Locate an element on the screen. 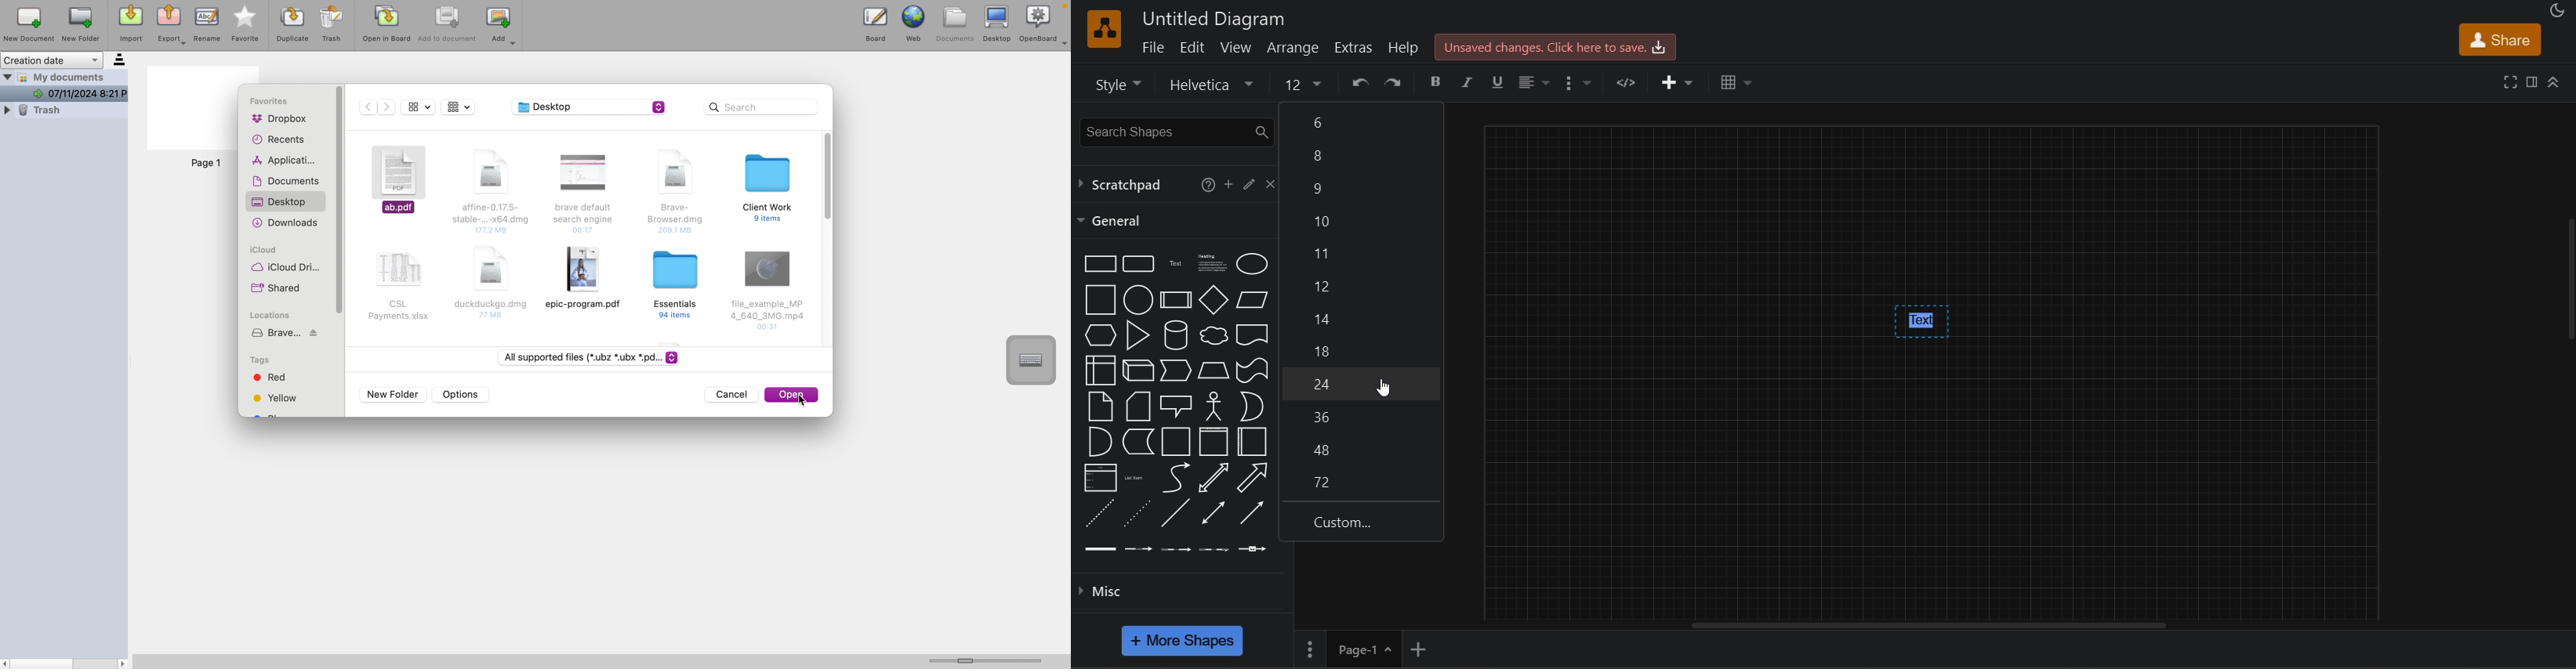 The image size is (2576, 672). tags is located at coordinates (260, 359).